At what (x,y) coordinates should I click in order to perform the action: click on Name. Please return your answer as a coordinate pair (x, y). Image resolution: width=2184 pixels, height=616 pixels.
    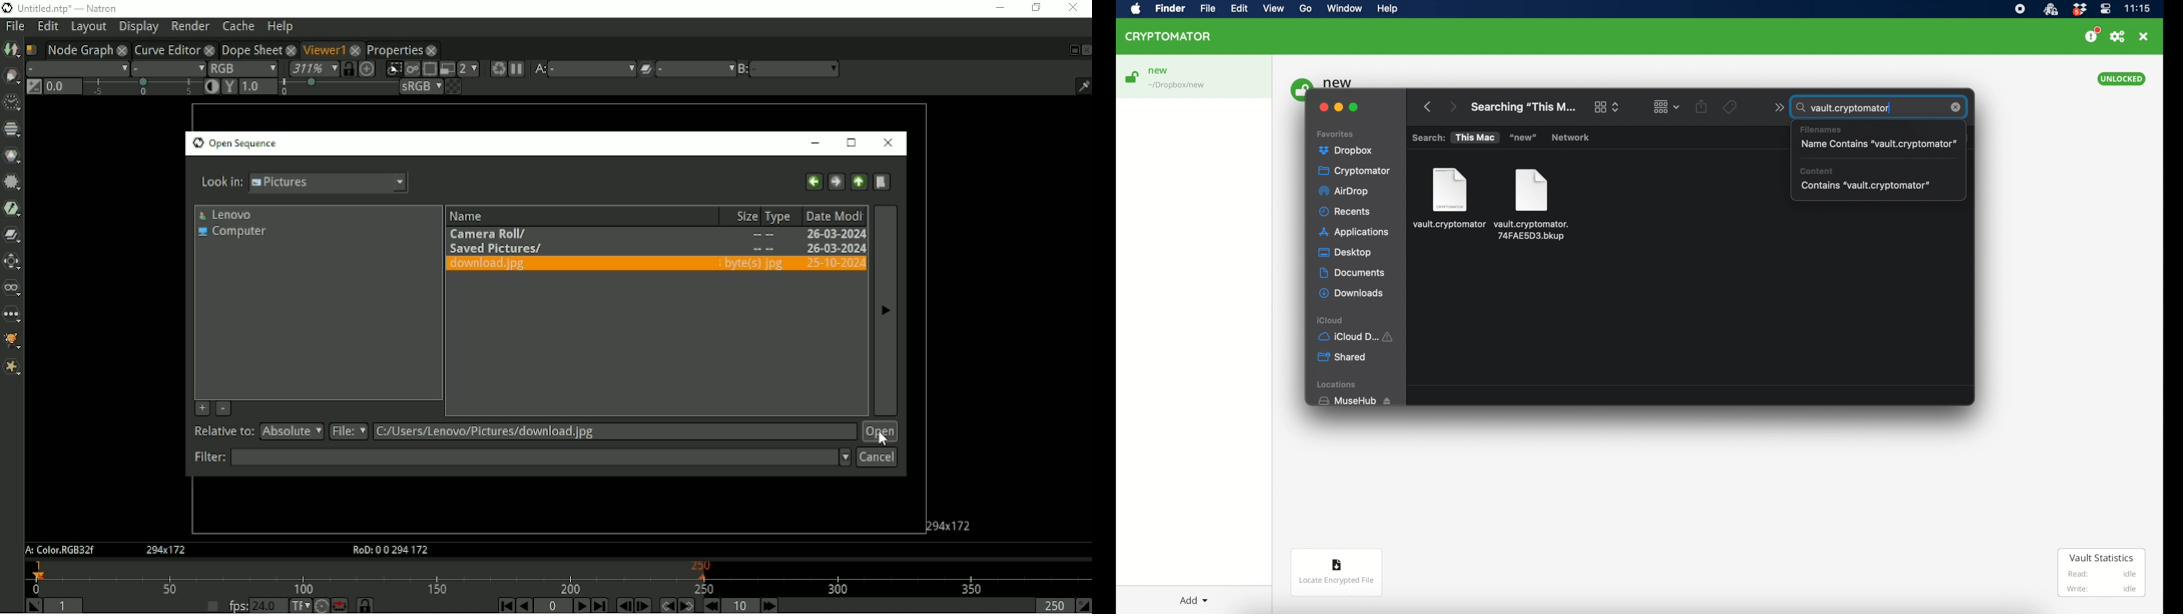
    Looking at the image, I should click on (466, 216).